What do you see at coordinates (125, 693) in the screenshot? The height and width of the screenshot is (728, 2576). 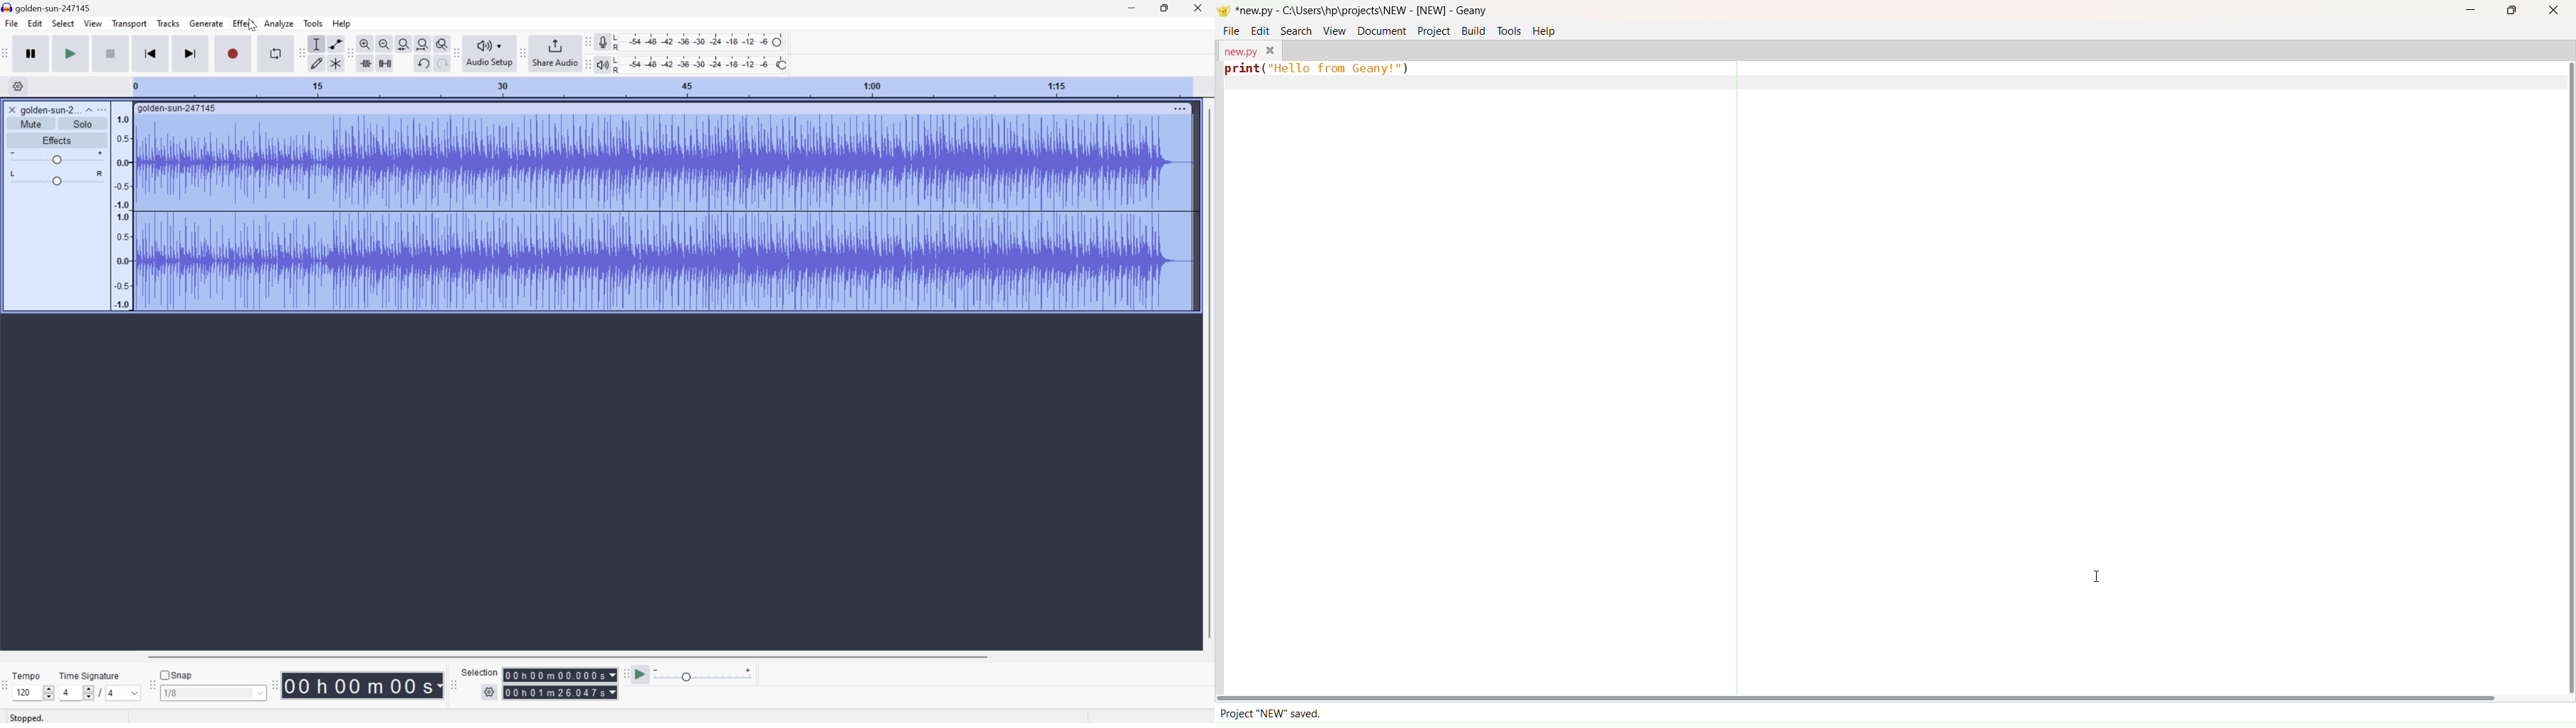 I see `4` at bounding box center [125, 693].